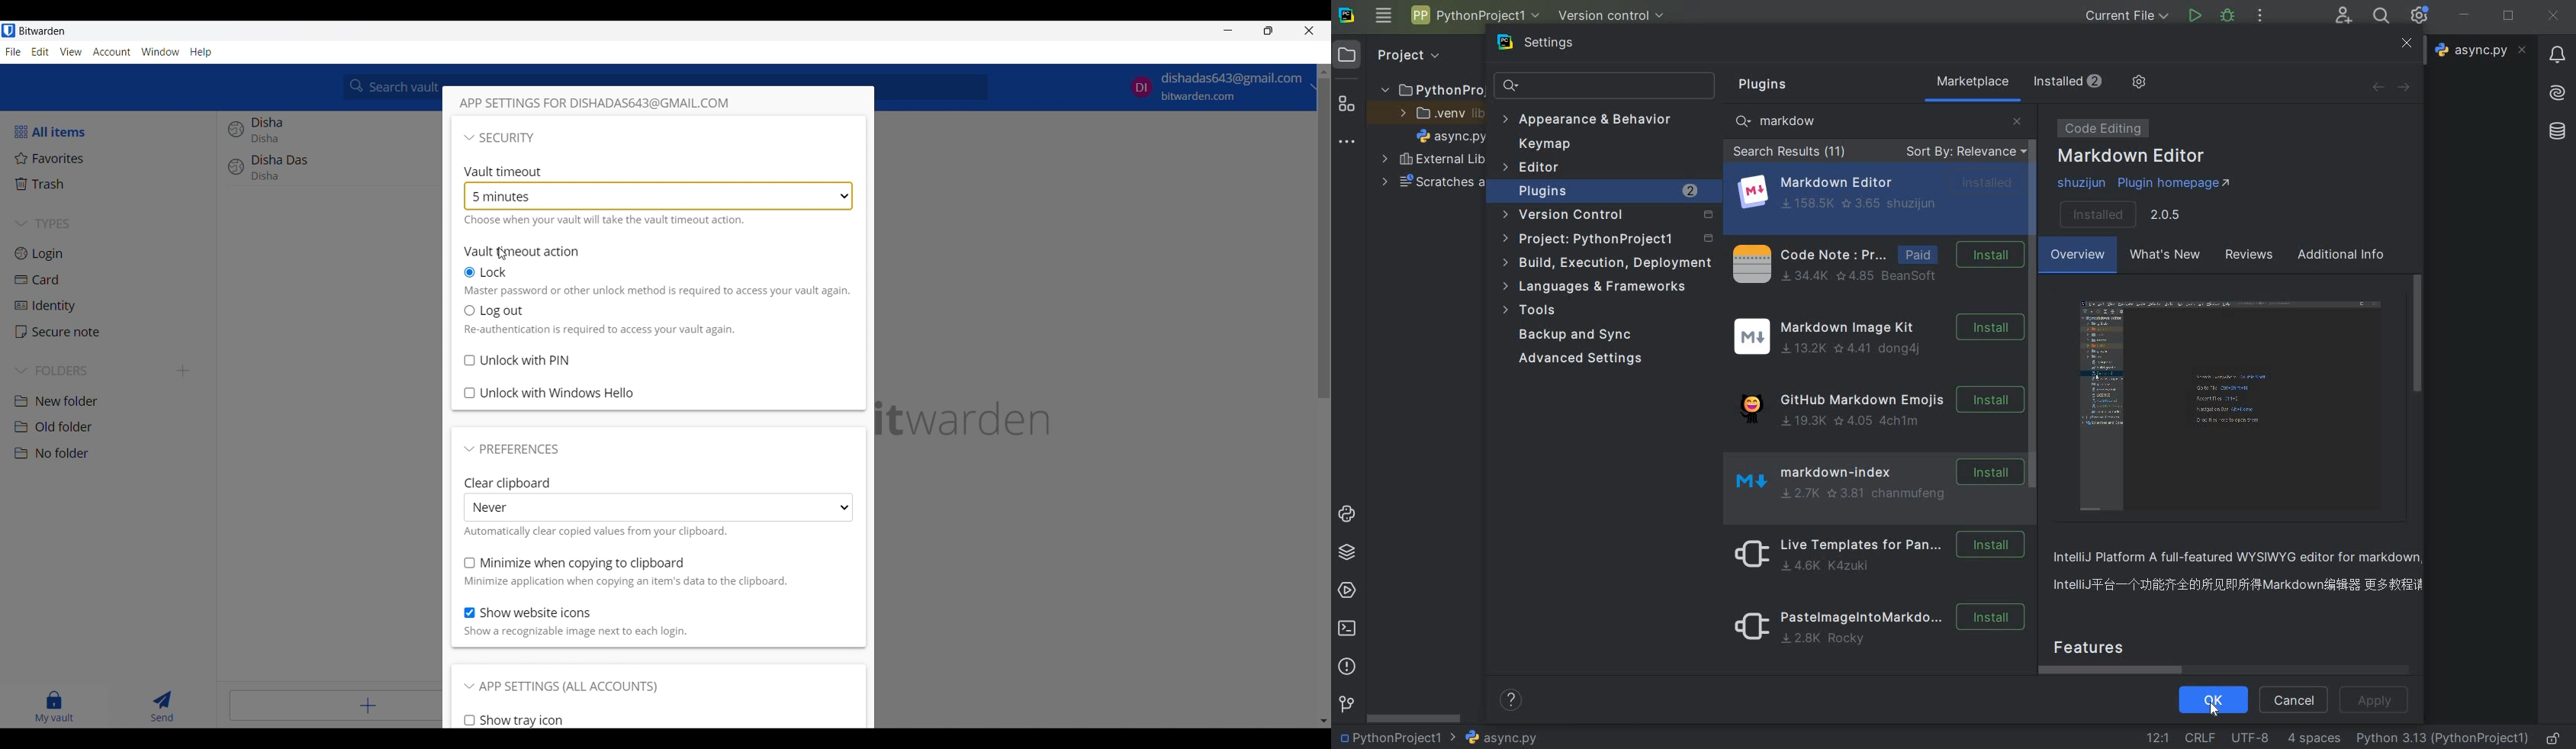 Image resolution: width=2576 pixels, height=756 pixels. What do you see at coordinates (110, 132) in the screenshot?
I see `All items` at bounding box center [110, 132].